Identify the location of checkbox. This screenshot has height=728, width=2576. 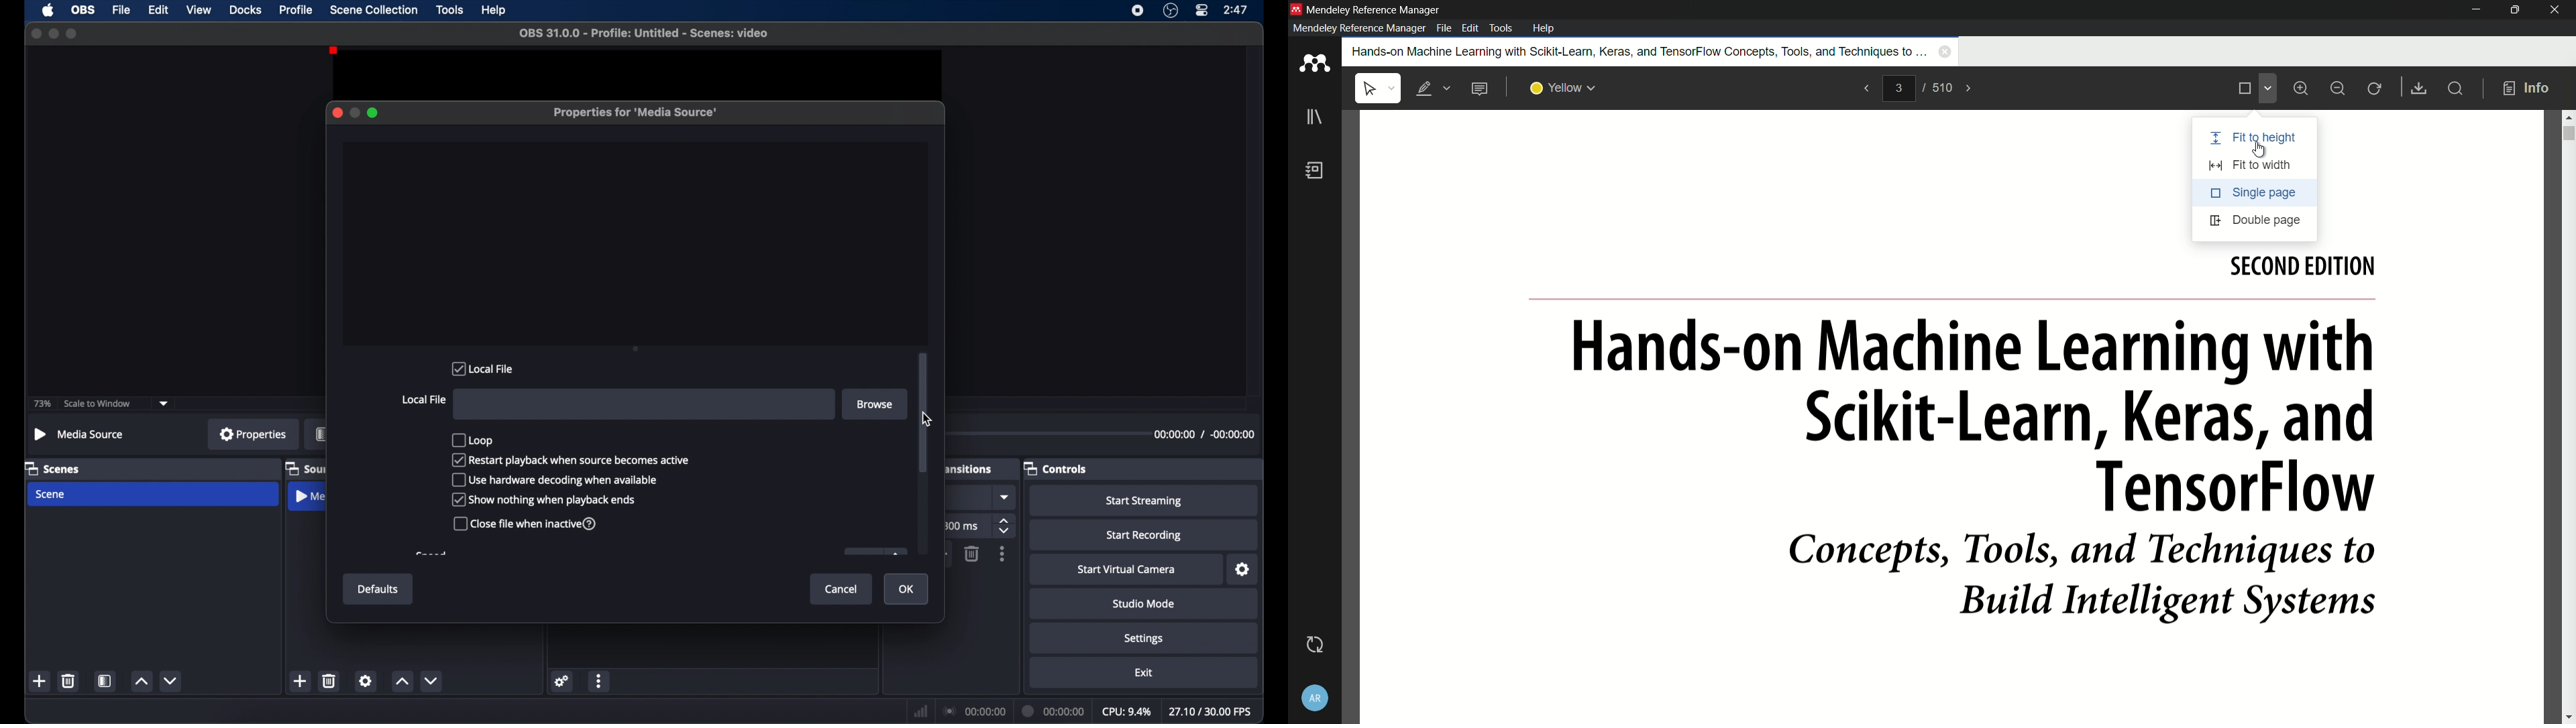
(527, 524).